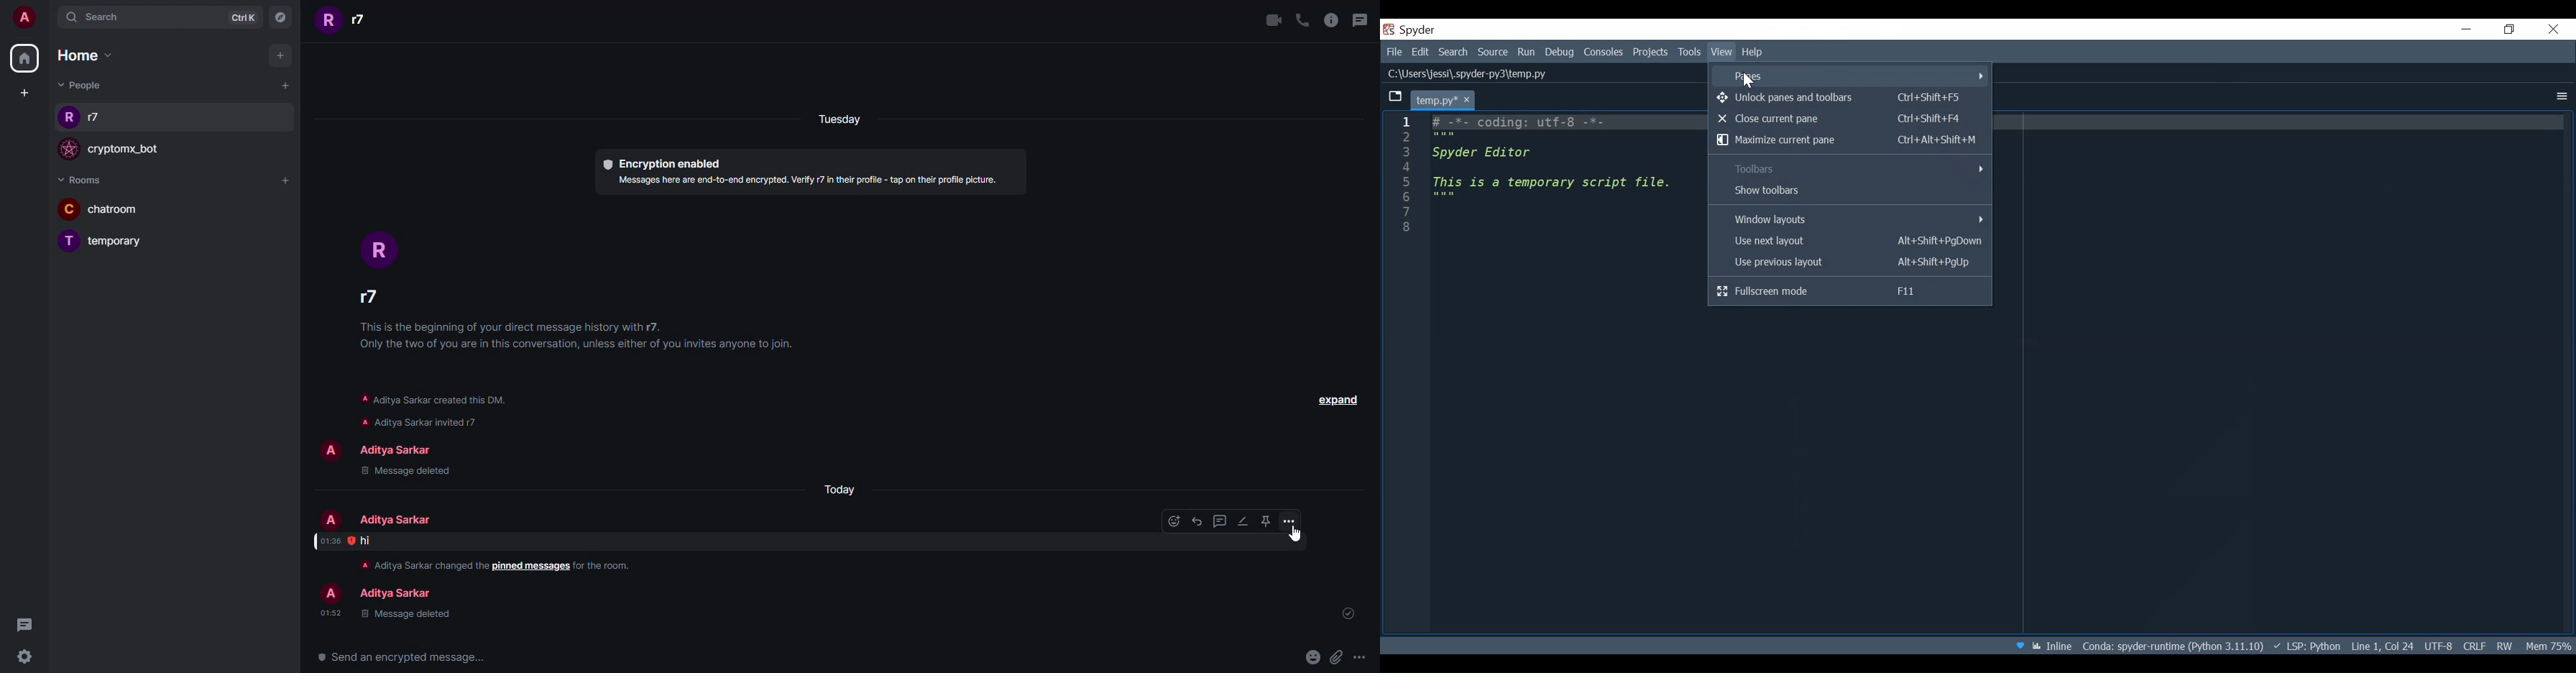 The height and width of the screenshot is (700, 2576). I want to click on Browse tabs, so click(1396, 97).